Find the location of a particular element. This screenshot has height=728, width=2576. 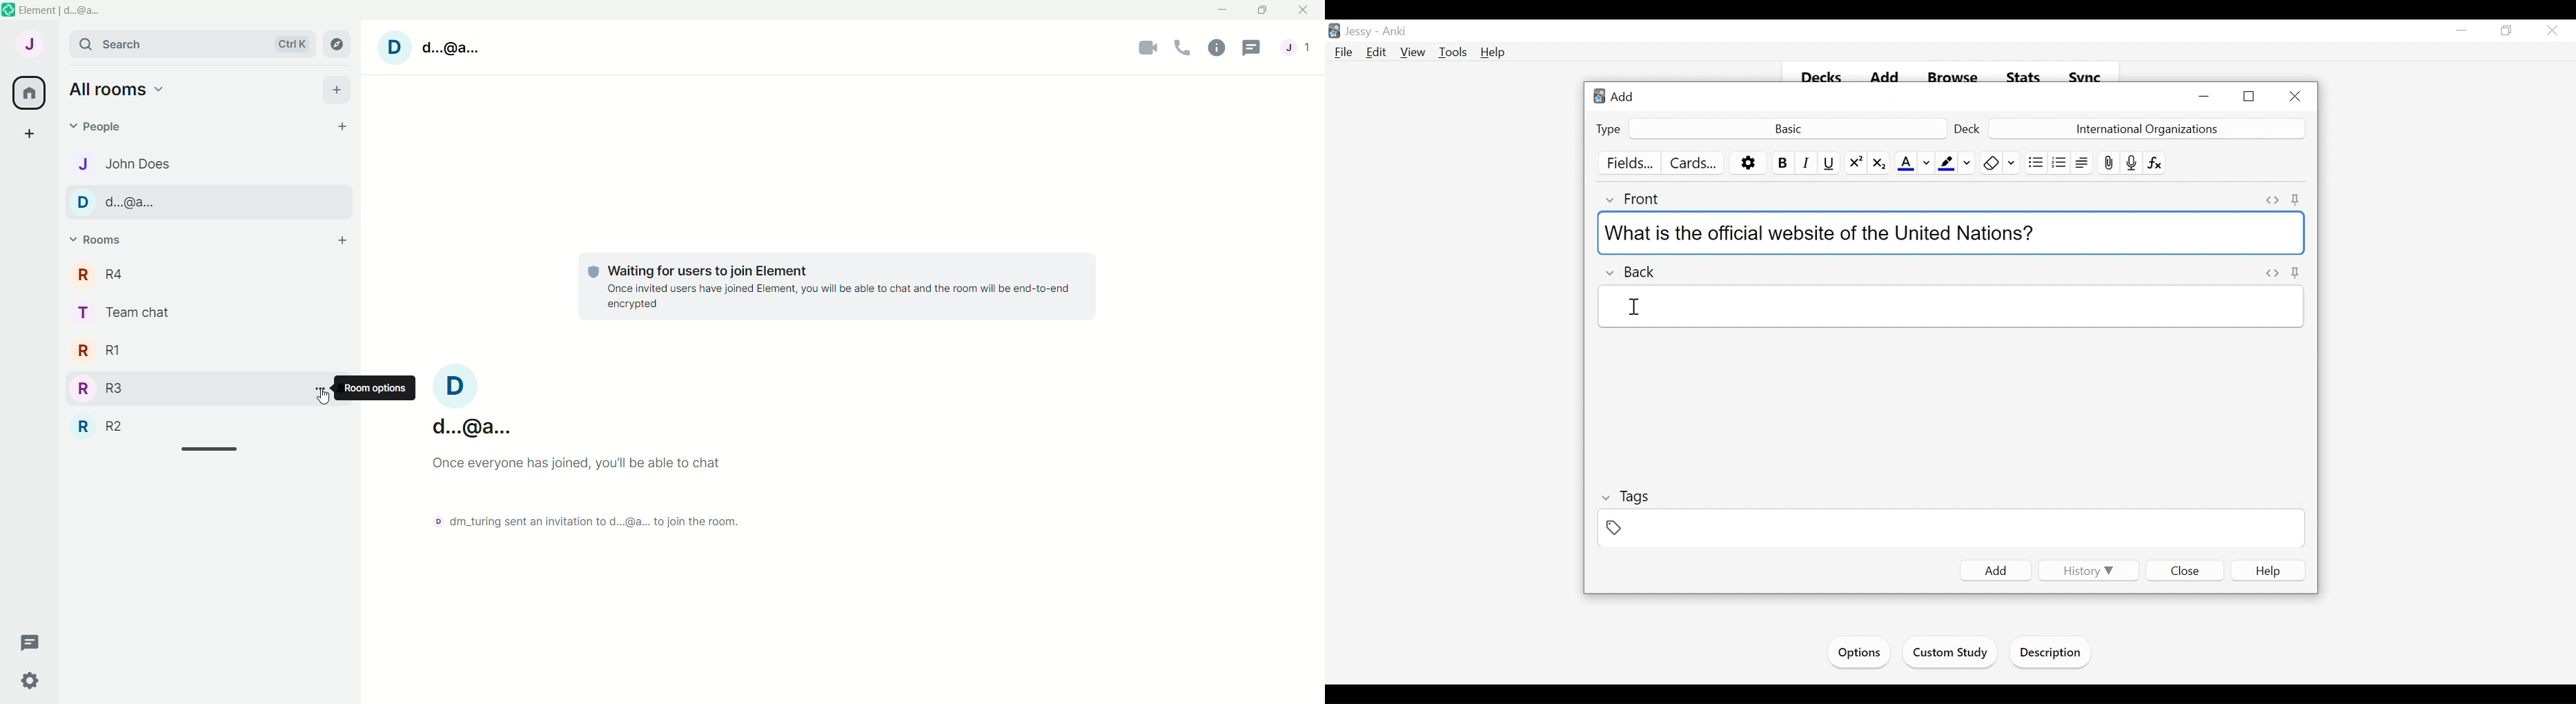

Description is located at coordinates (2052, 654).